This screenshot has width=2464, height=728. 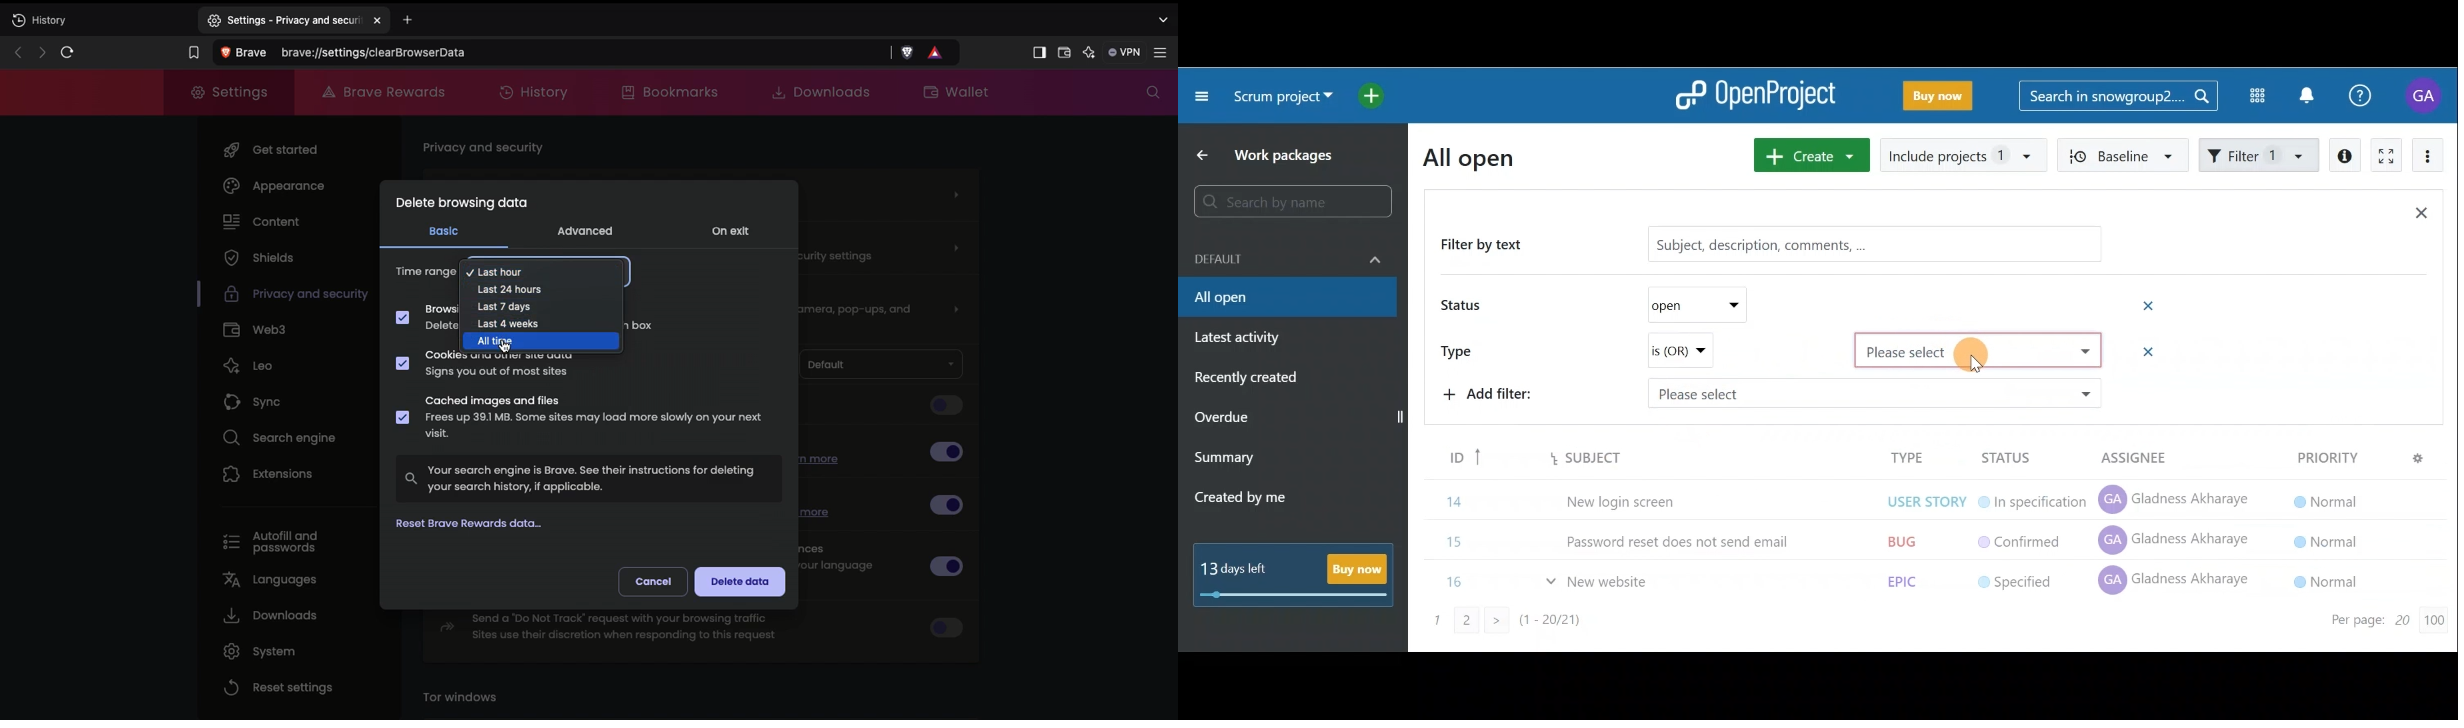 What do you see at coordinates (39, 52) in the screenshot?
I see `Next page` at bounding box center [39, 52].